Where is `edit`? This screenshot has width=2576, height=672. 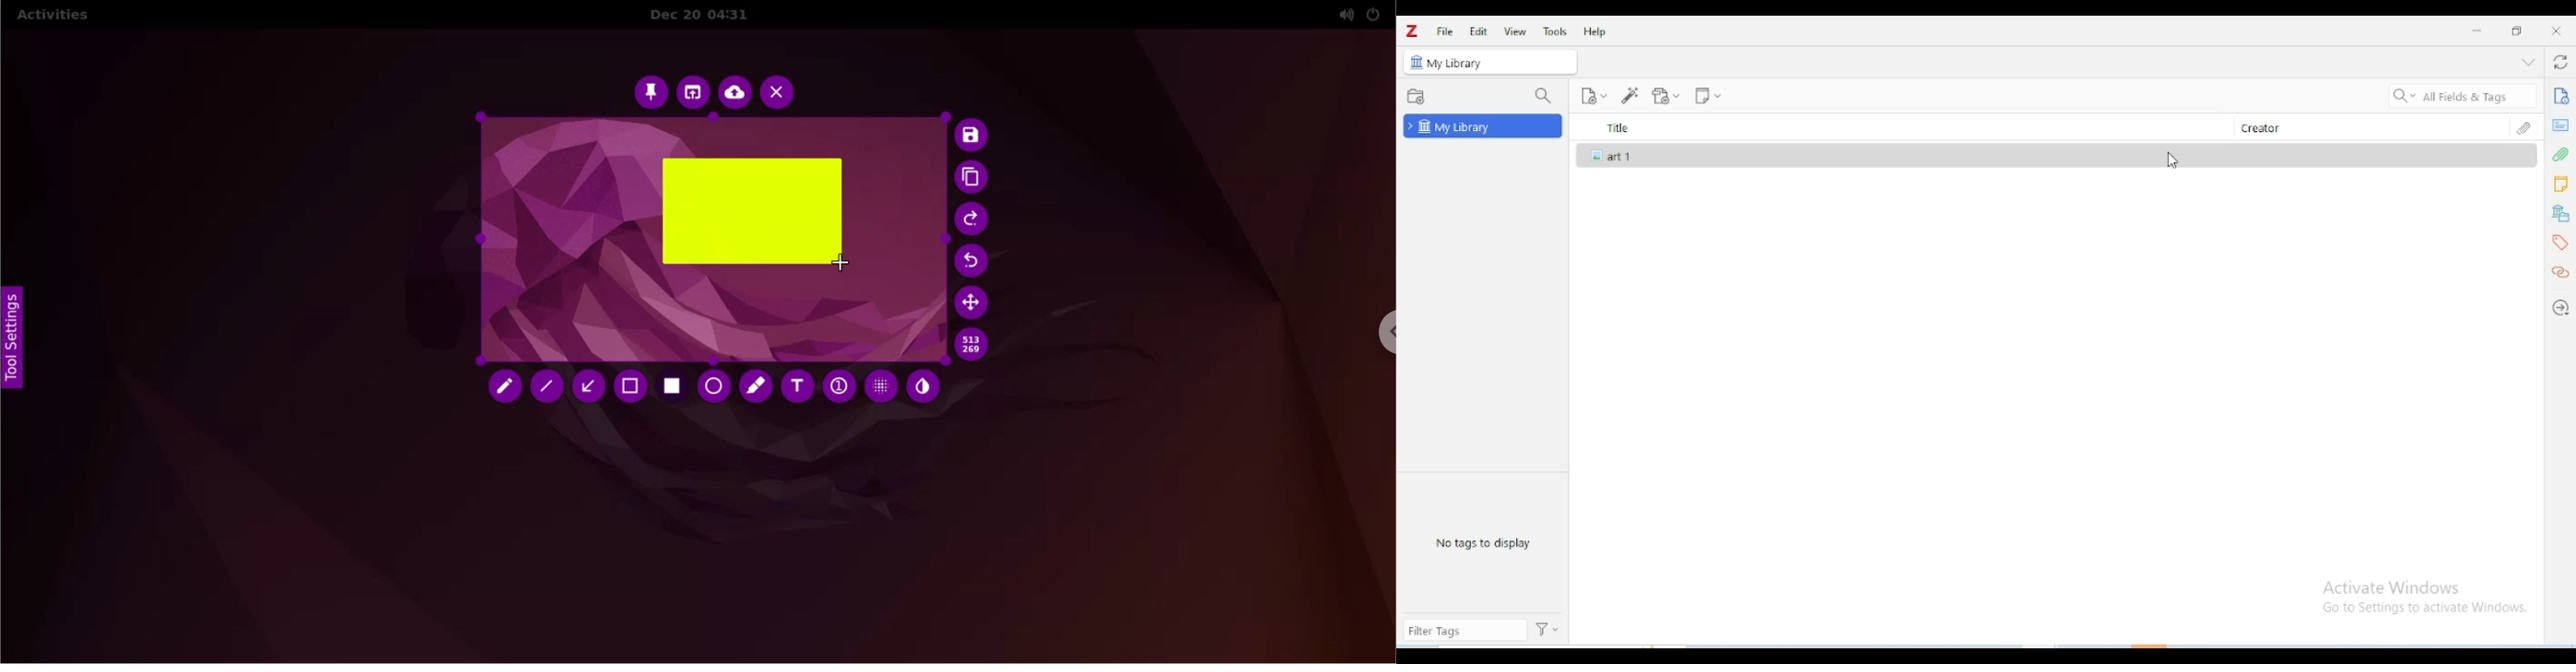 edit is located at coordinates (1478, 30).